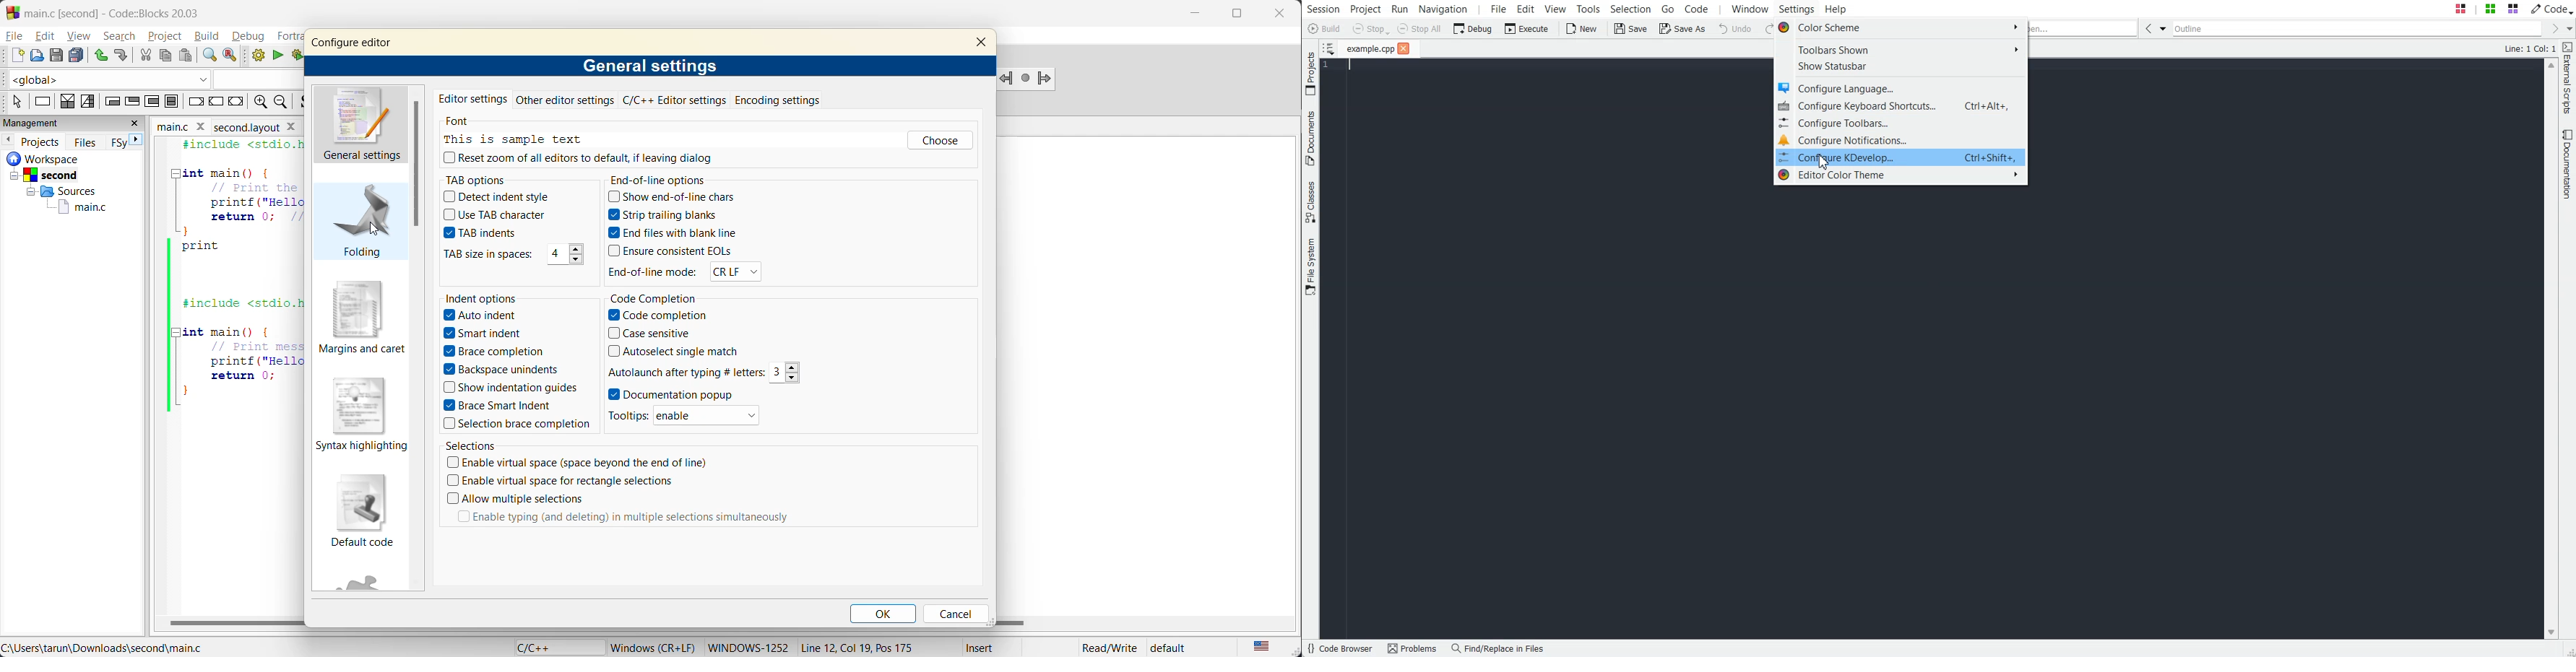 This screenshot has width=2576, height=672. Describe the element at coordinates (678, 232) in the screenshot. I see `end files with blank line` at that location.